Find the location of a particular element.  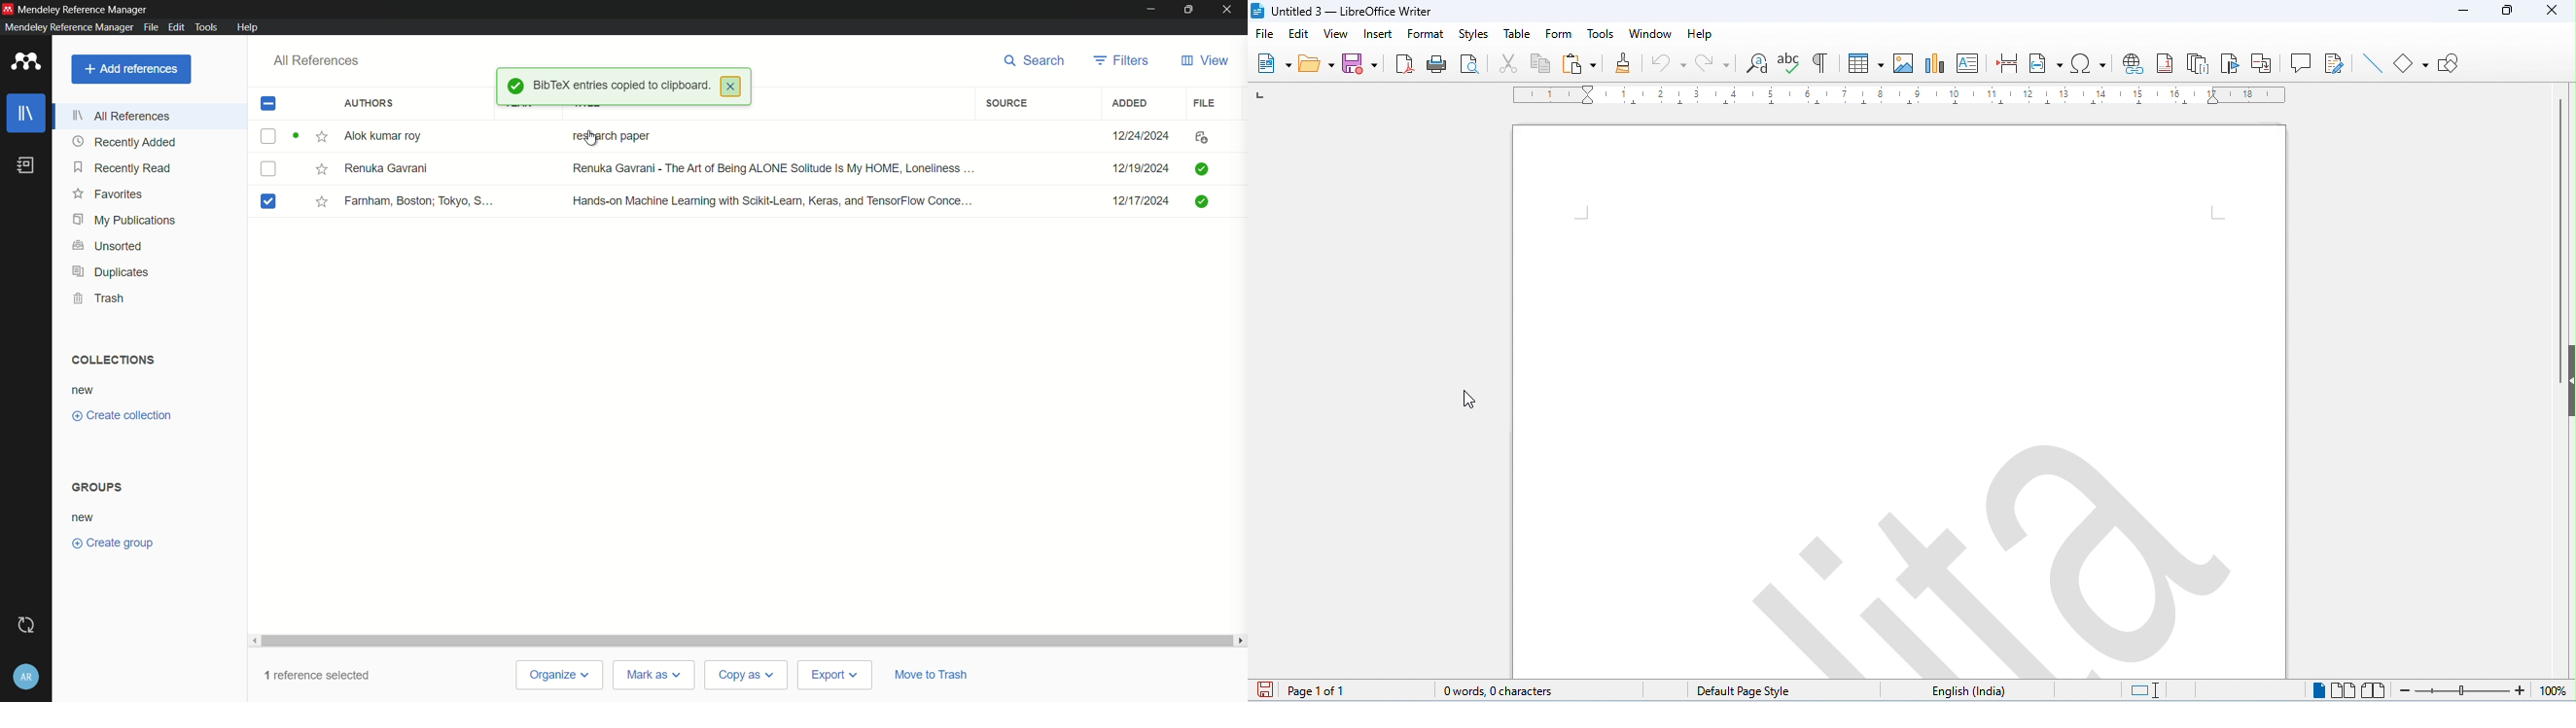

filters is located at coordinates (1121, 61).